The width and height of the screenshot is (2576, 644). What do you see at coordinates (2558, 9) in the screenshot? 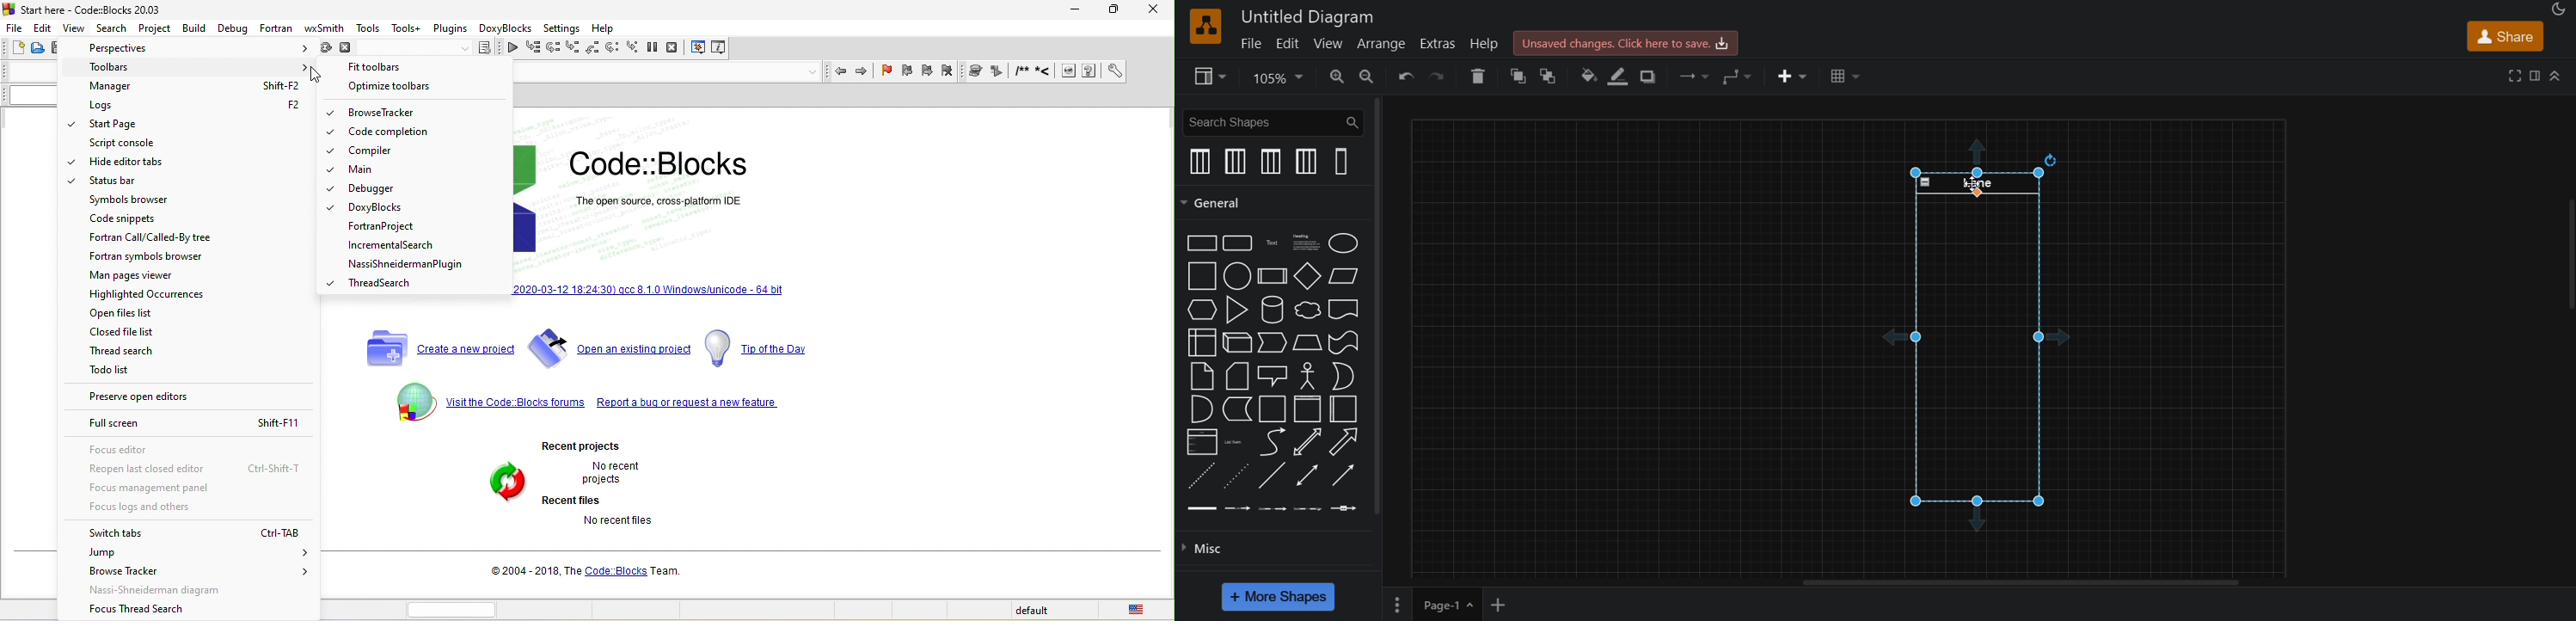
I see `appearance` at bounding box center [2558, 9].